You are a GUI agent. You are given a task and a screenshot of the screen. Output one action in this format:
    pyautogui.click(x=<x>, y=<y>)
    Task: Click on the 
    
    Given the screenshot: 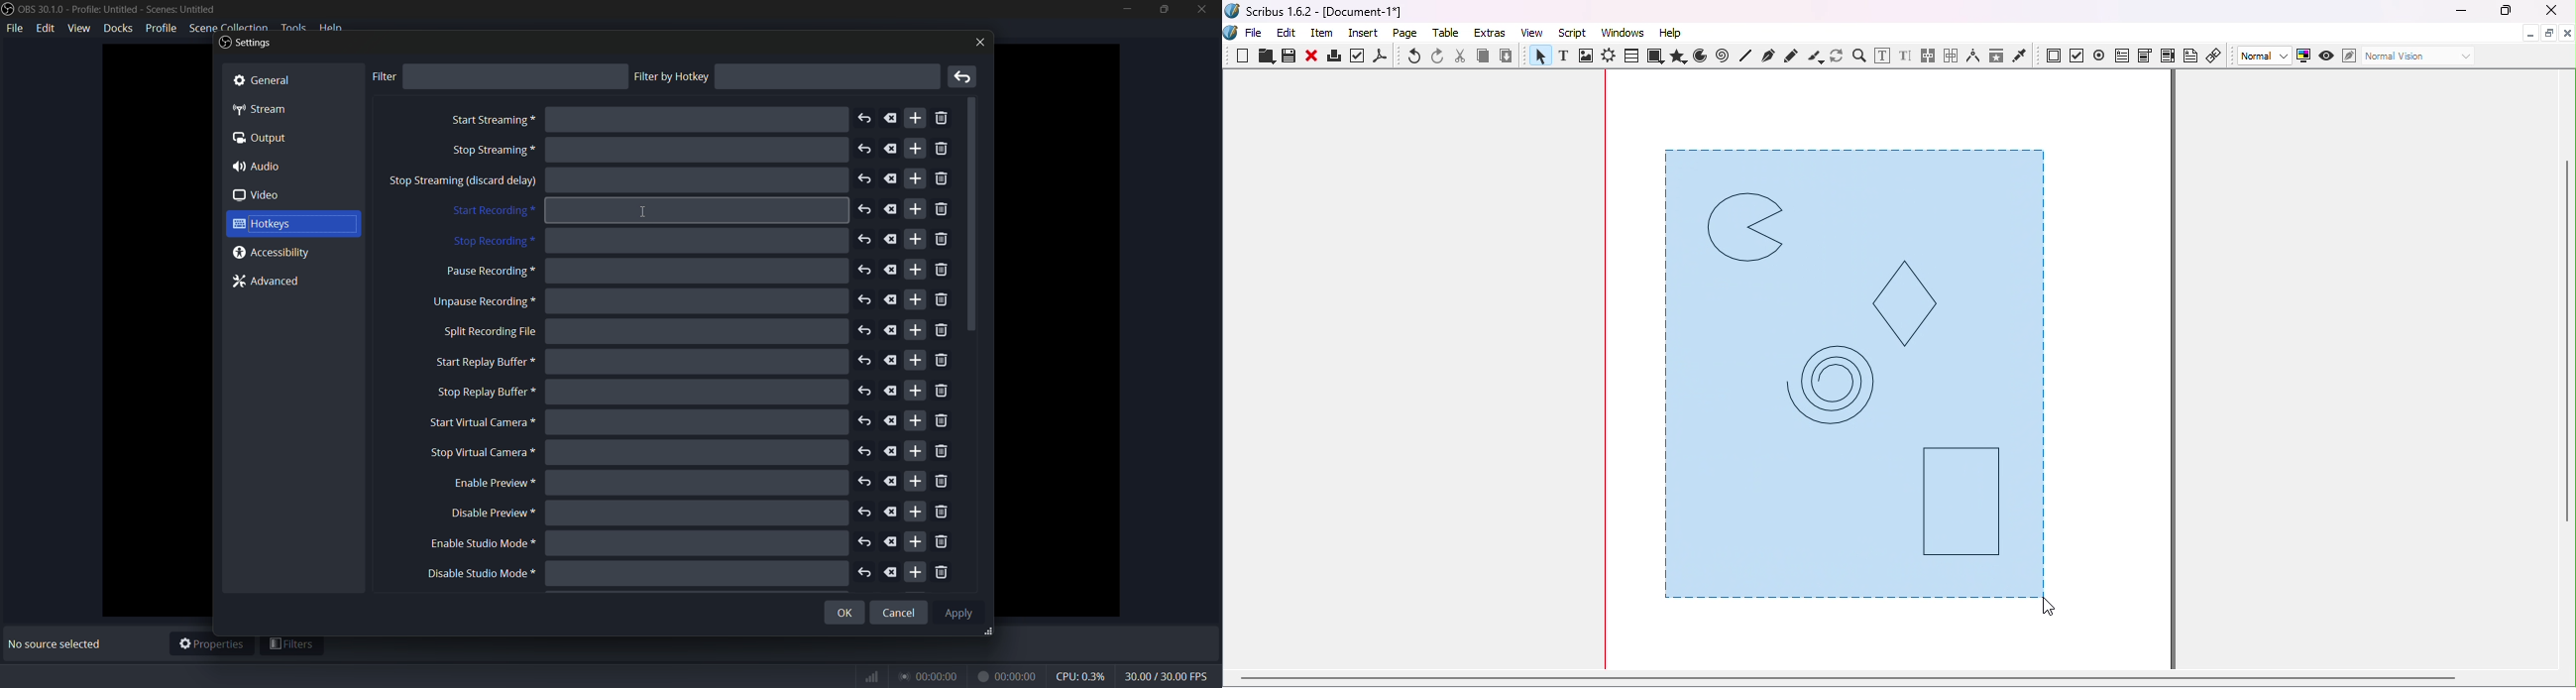 What is the action you would take?
    pyautogui.click(x=891, y=149)
    